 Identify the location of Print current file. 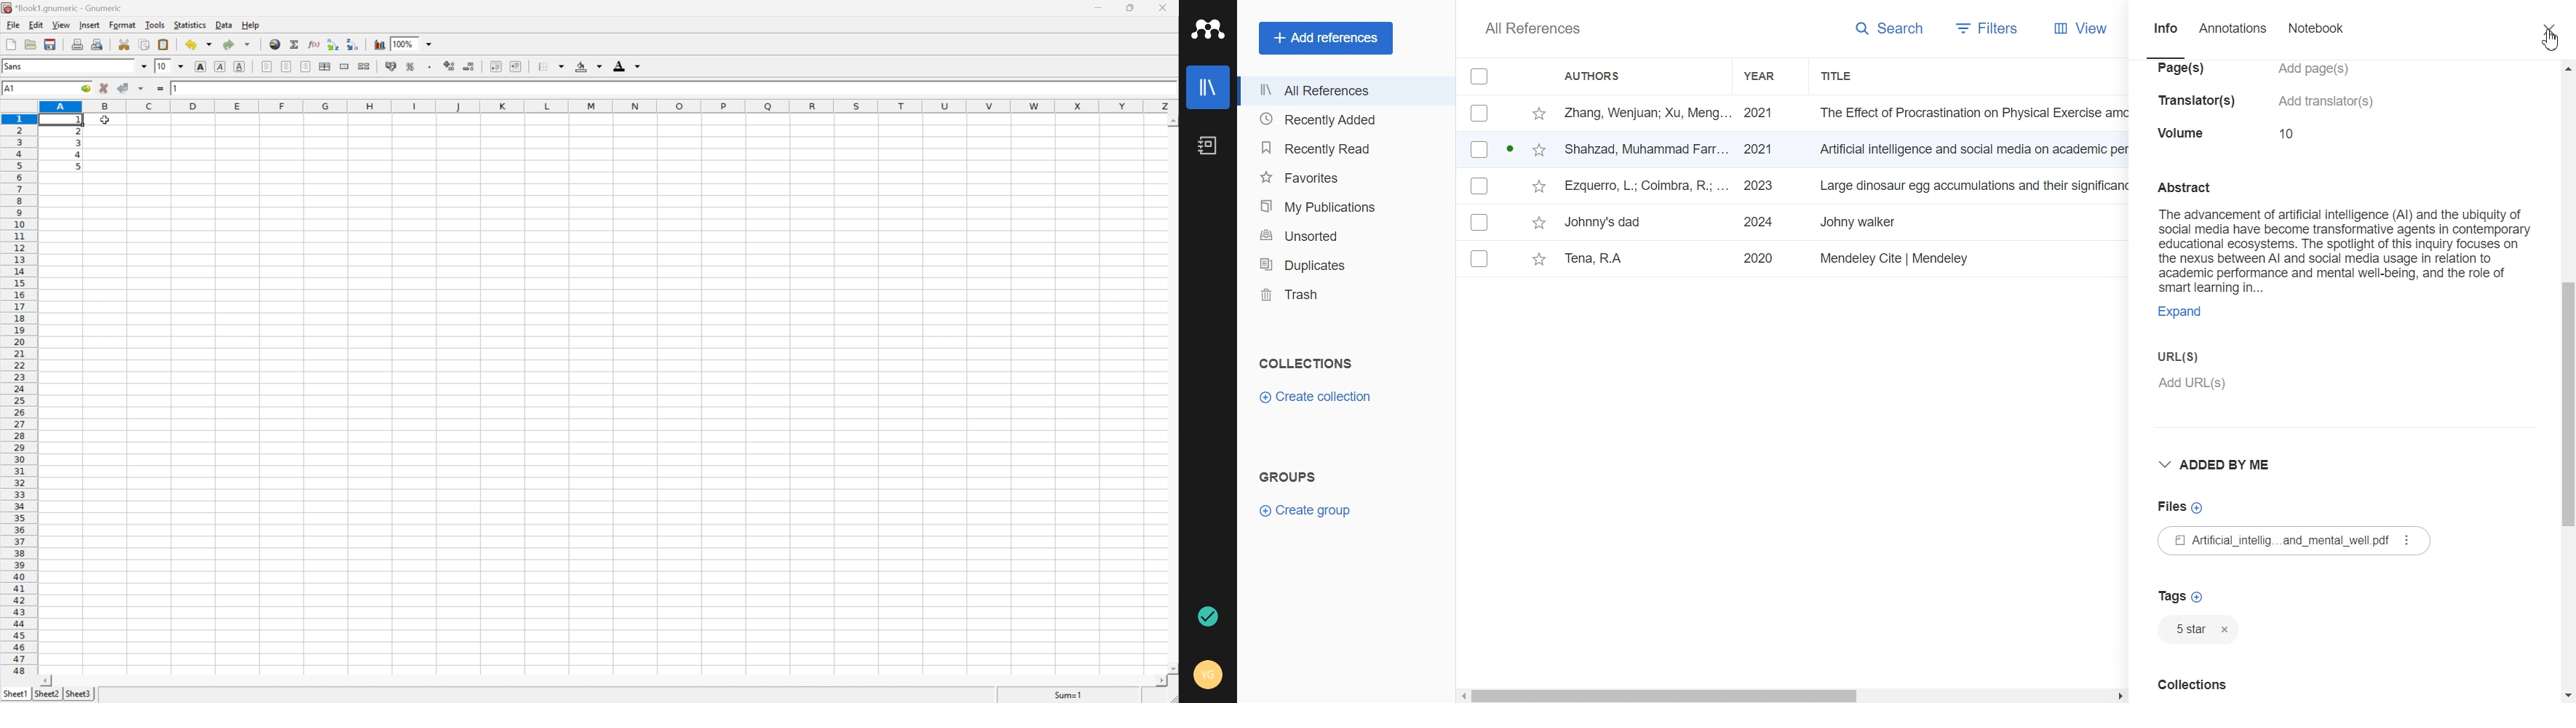
(77, 44).